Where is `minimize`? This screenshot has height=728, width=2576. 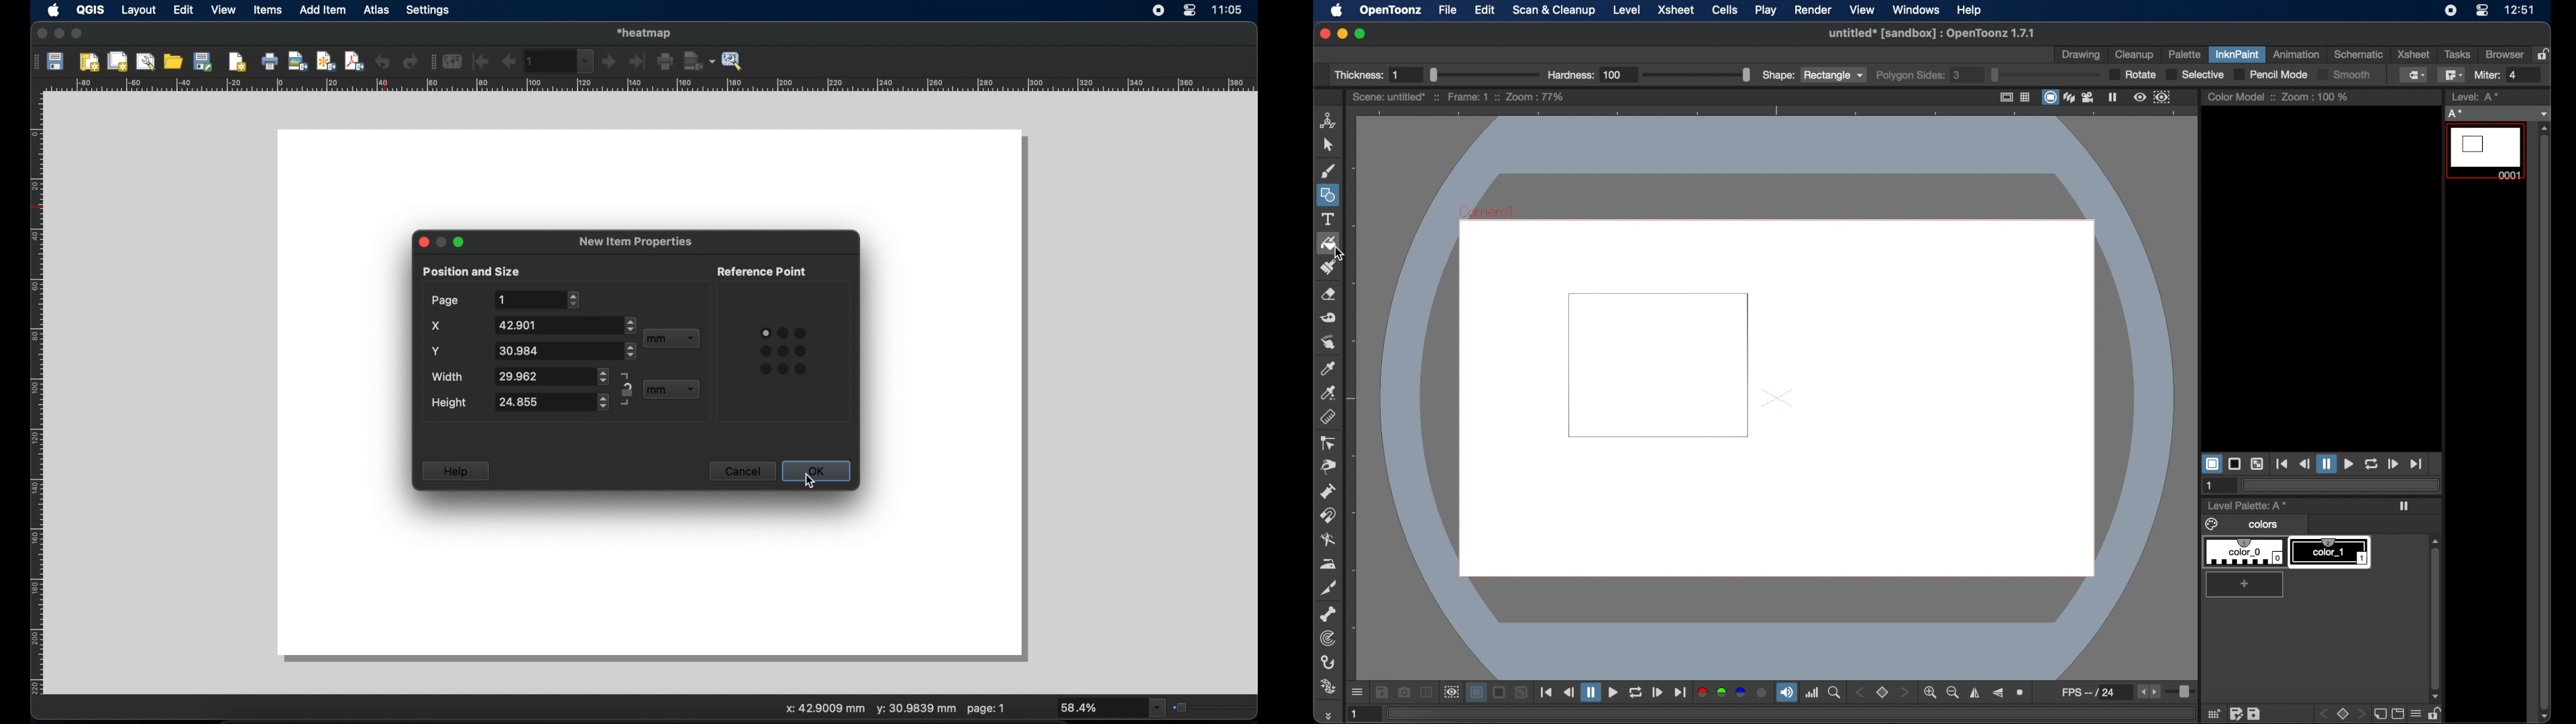 minimize is located at coordinates (1342, 34).